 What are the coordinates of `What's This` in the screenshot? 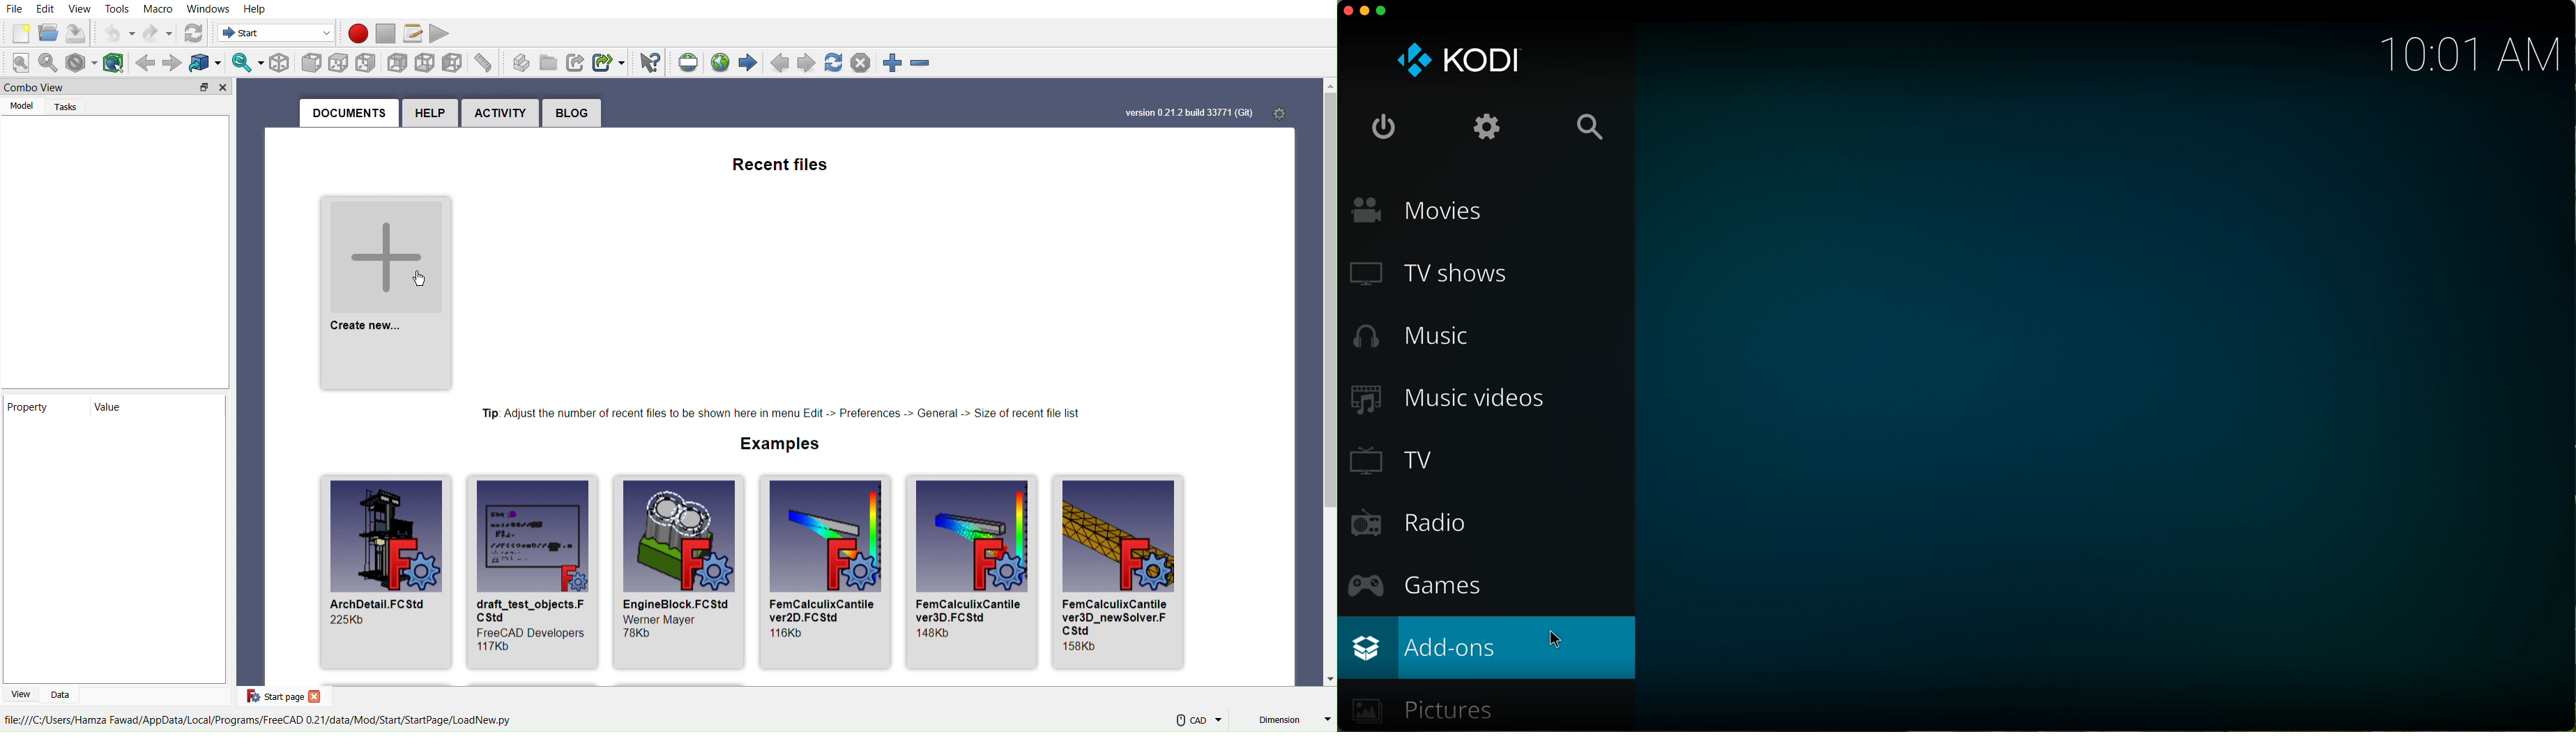 It's located at (649, 63).